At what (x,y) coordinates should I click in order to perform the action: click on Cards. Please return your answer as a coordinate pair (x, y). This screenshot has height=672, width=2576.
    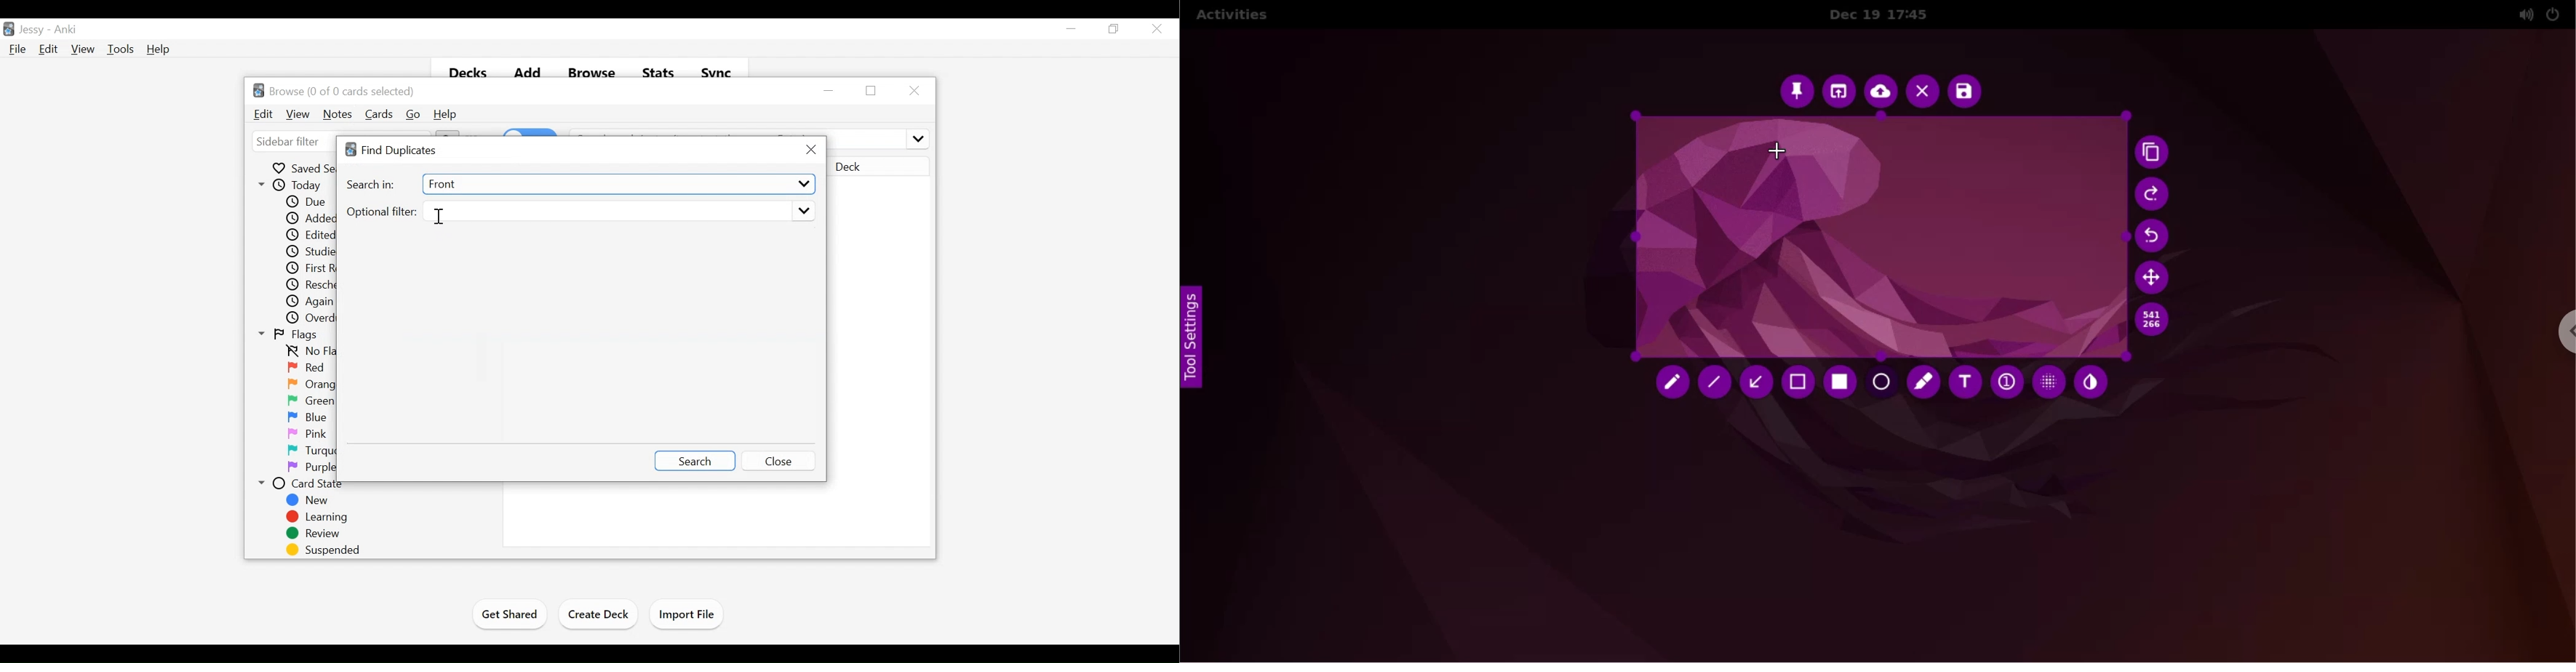
    Looking at the image, I should click on (380, 114).